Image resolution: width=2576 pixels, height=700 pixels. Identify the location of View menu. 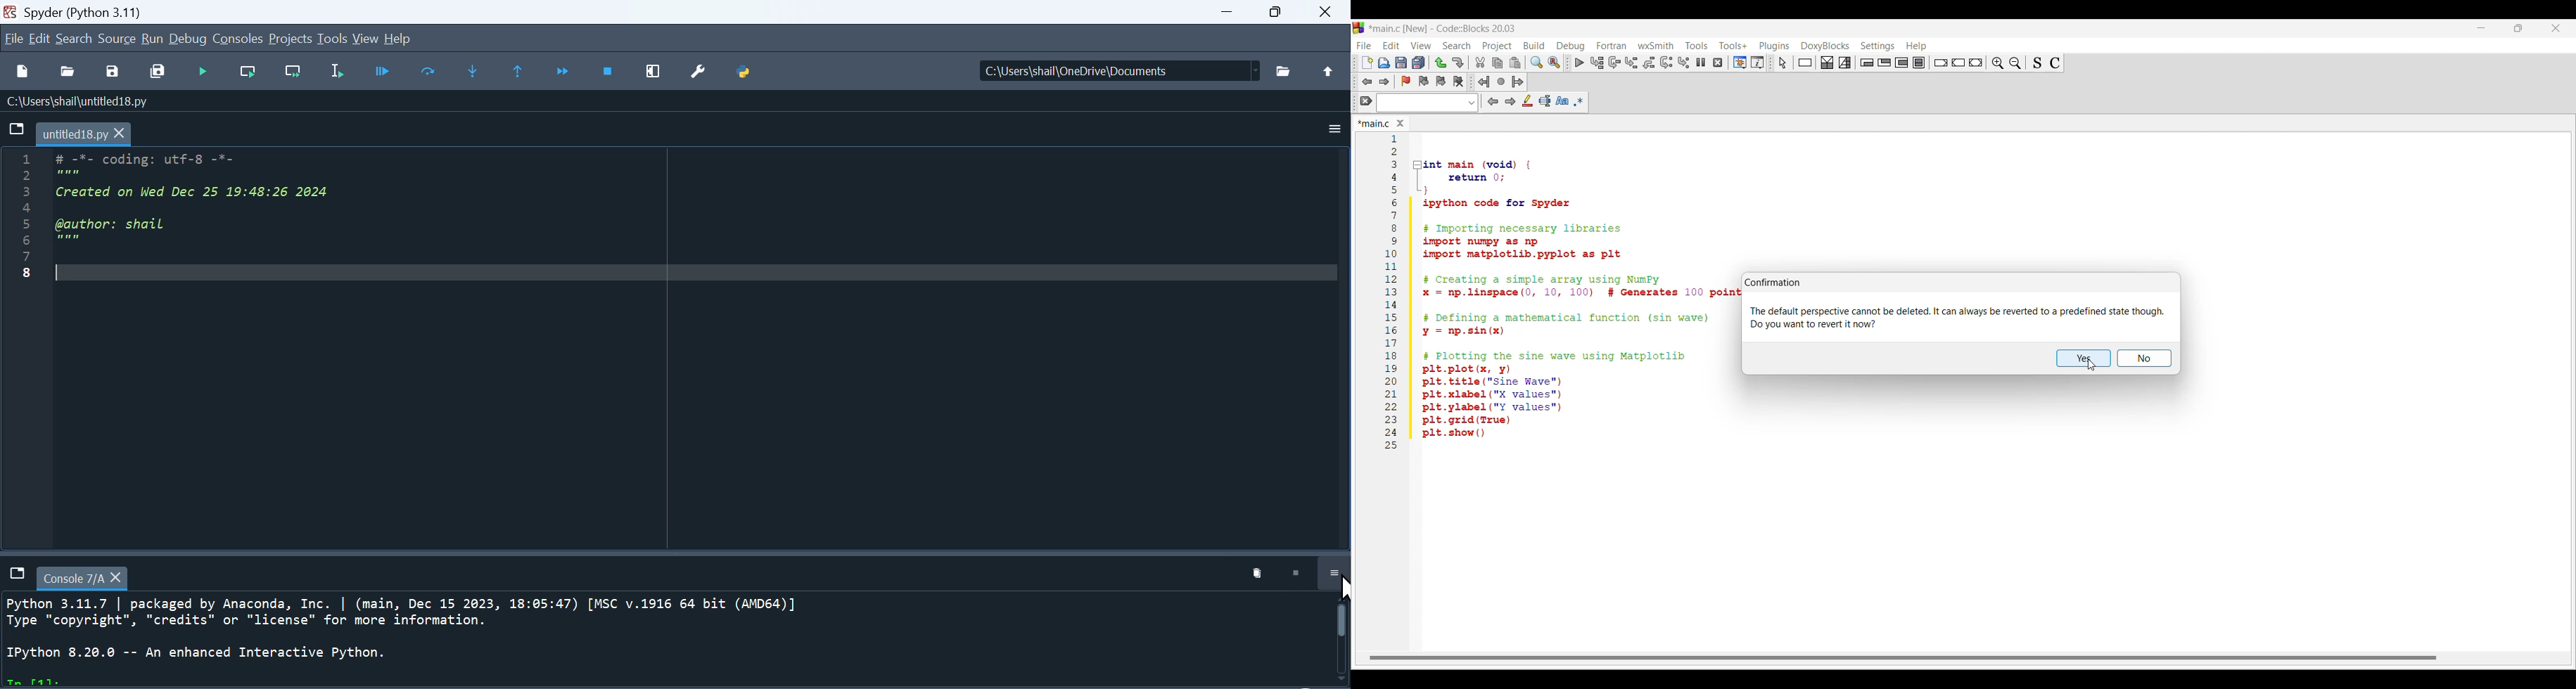
(1421, 45).